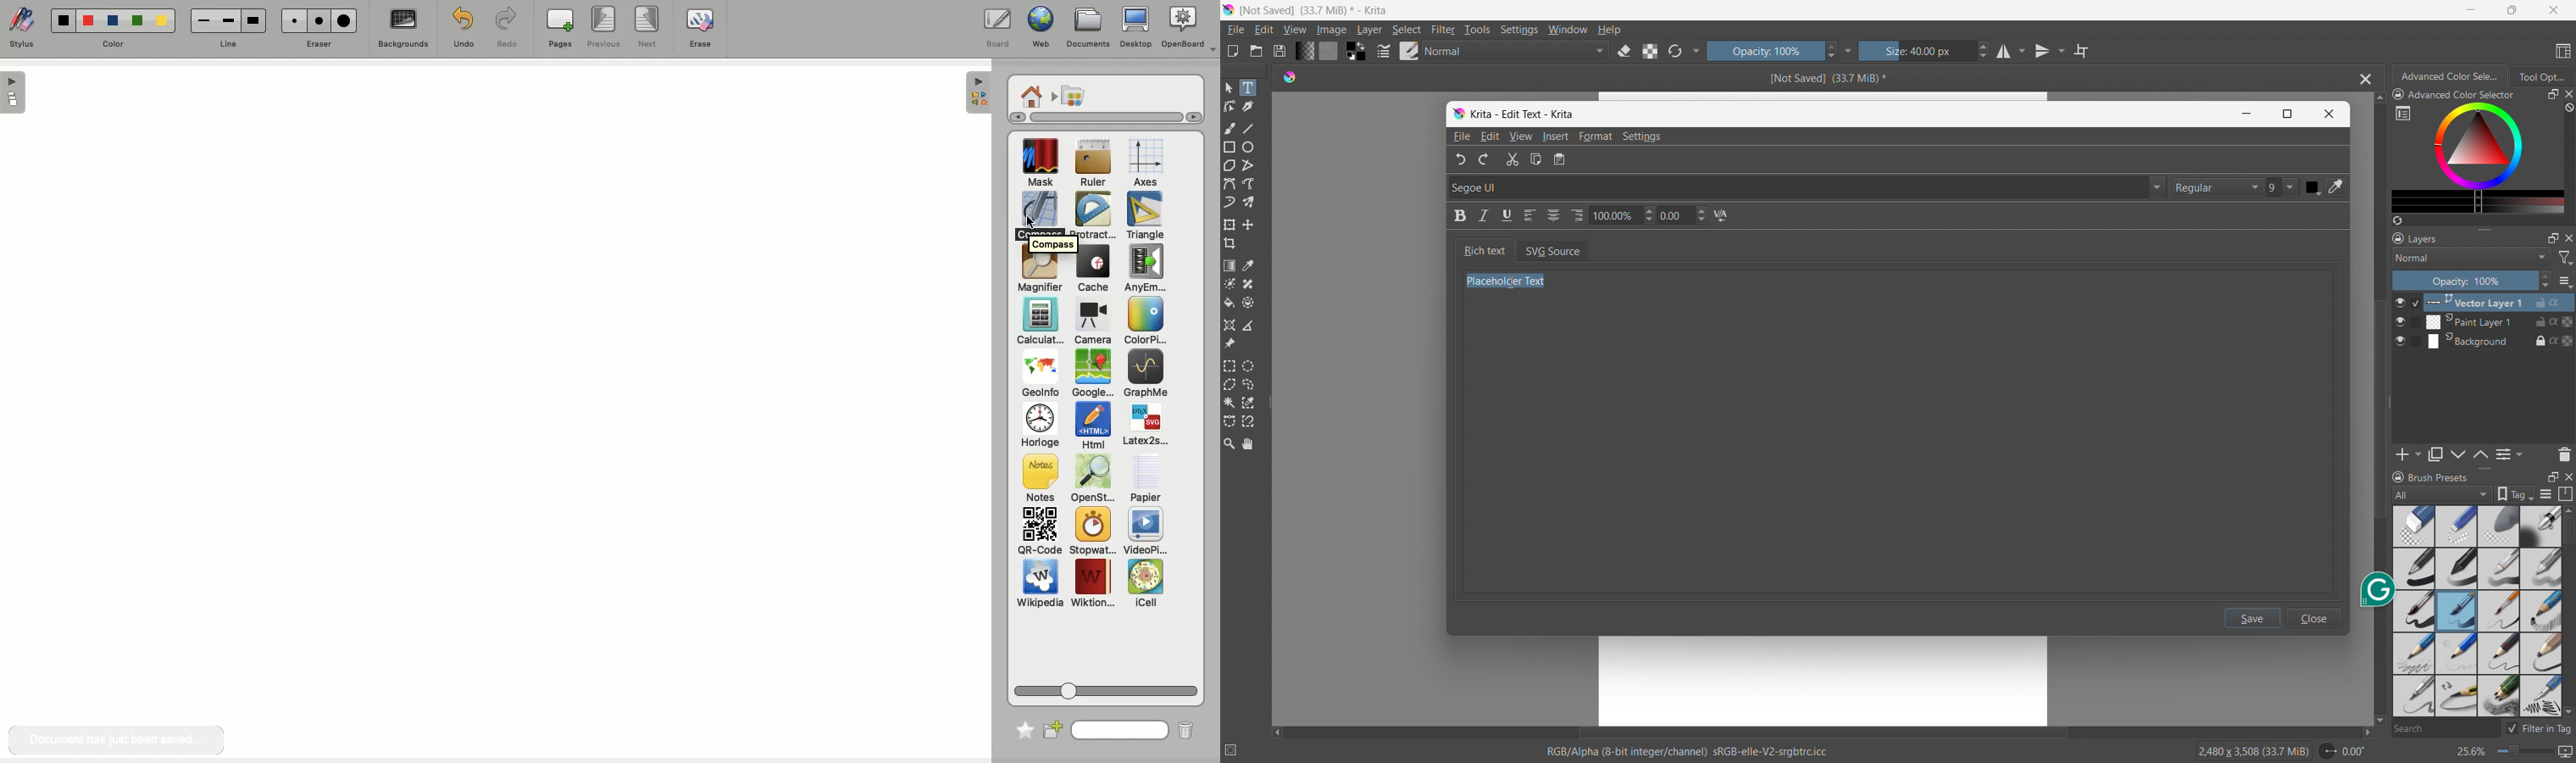 Image resolution: width=2576 pixels, height=784 pixels. What do you see at coordinates (1030, 220) in the screenshot?
I see `mouse down` at bounding box center [1030, 220].